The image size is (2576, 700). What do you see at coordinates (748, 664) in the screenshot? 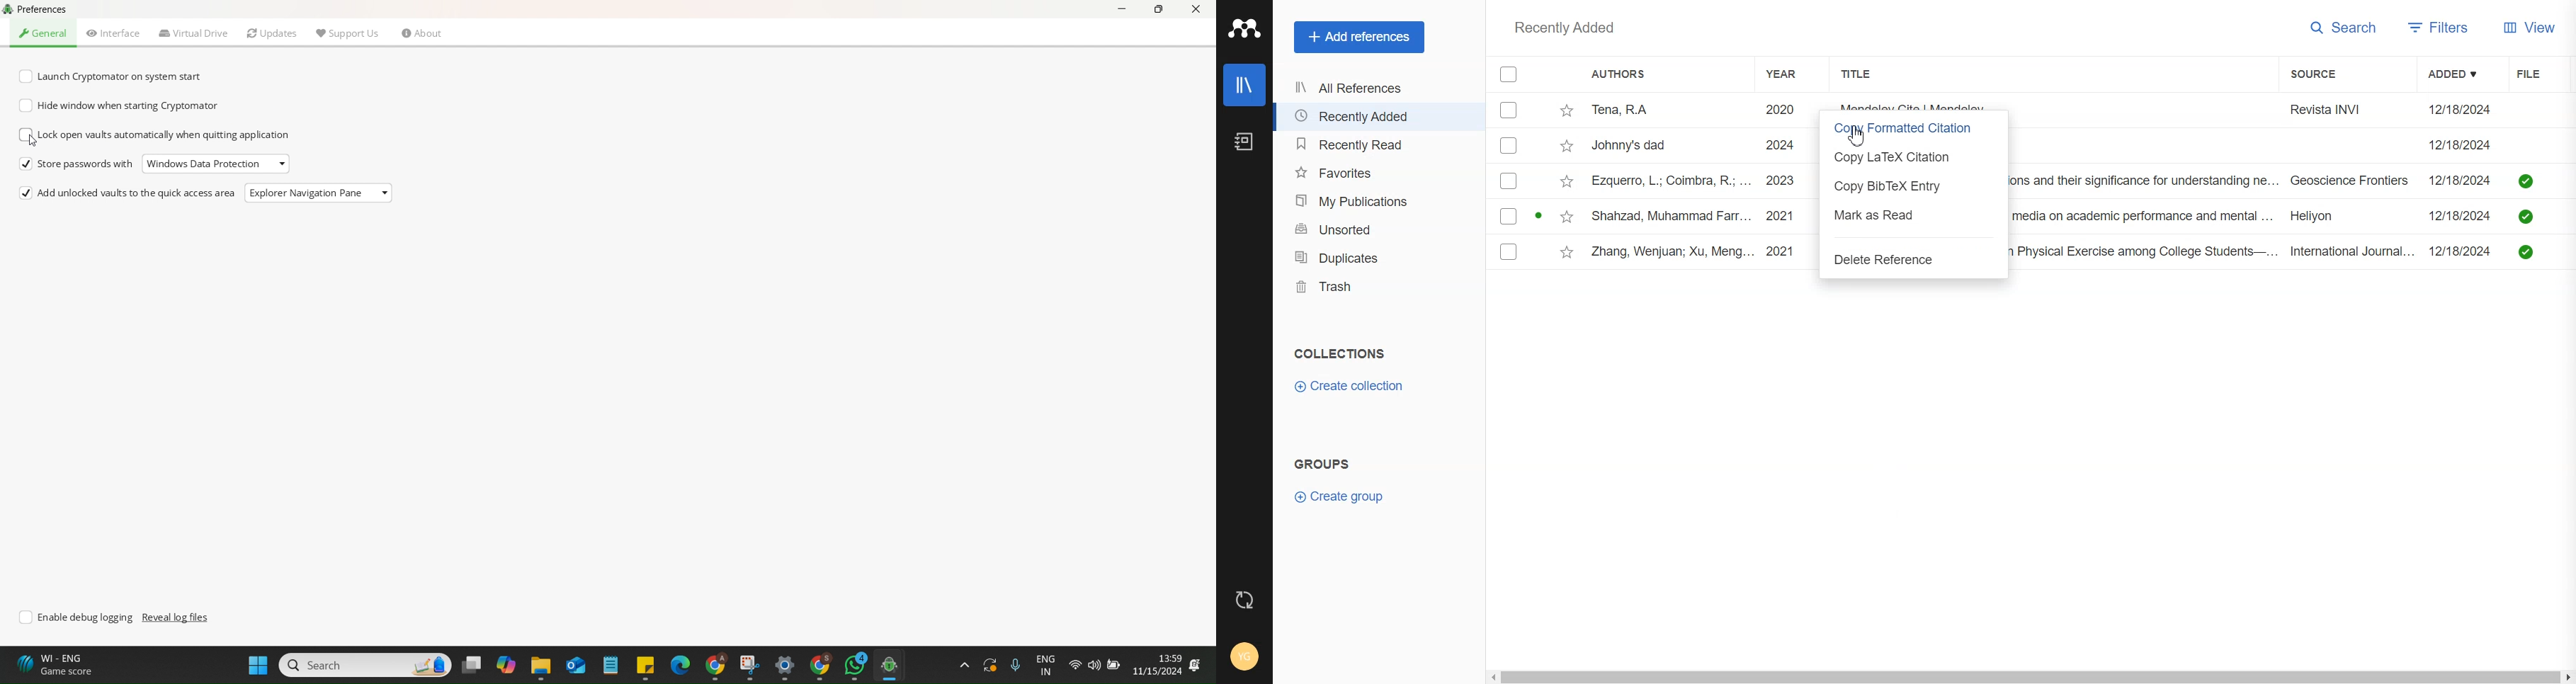
I see `Snipping Tool` at bounding box center [748, 664].